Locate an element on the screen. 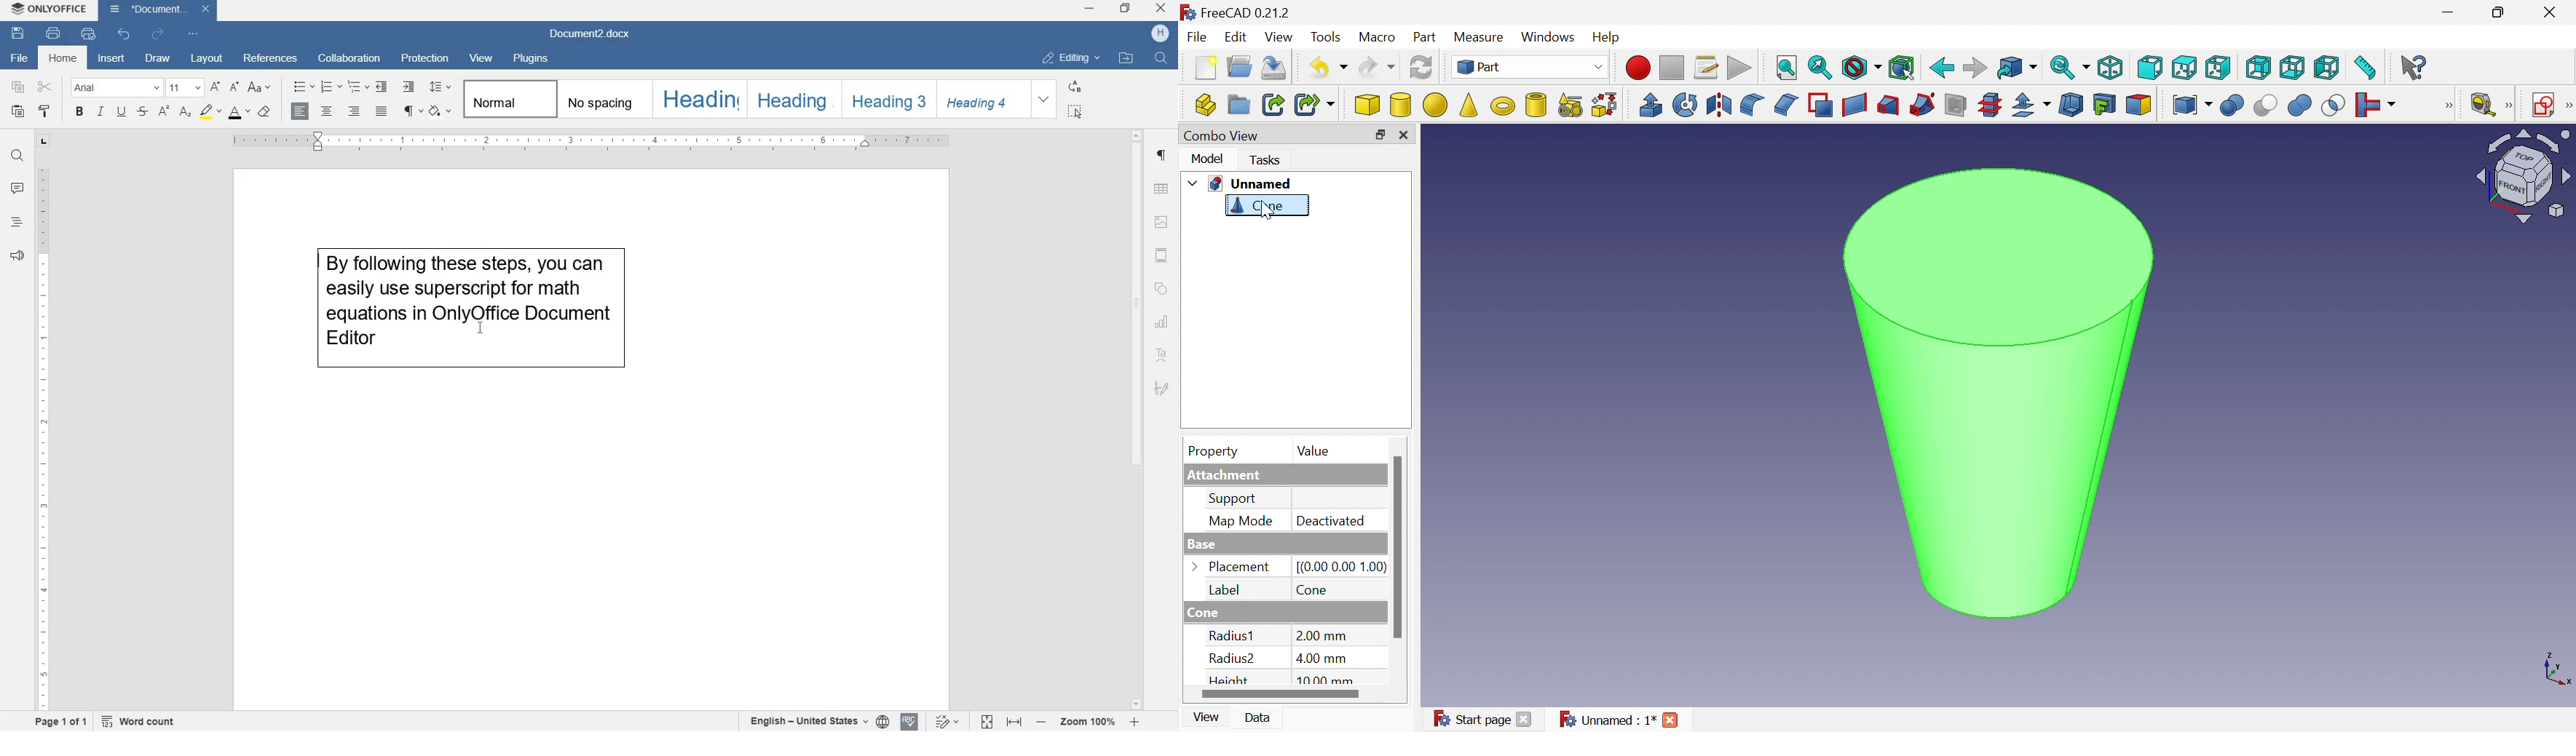 The width and height of the screenshot is (2576, 756). [Boolean] is located at coordinates (2452, 107).